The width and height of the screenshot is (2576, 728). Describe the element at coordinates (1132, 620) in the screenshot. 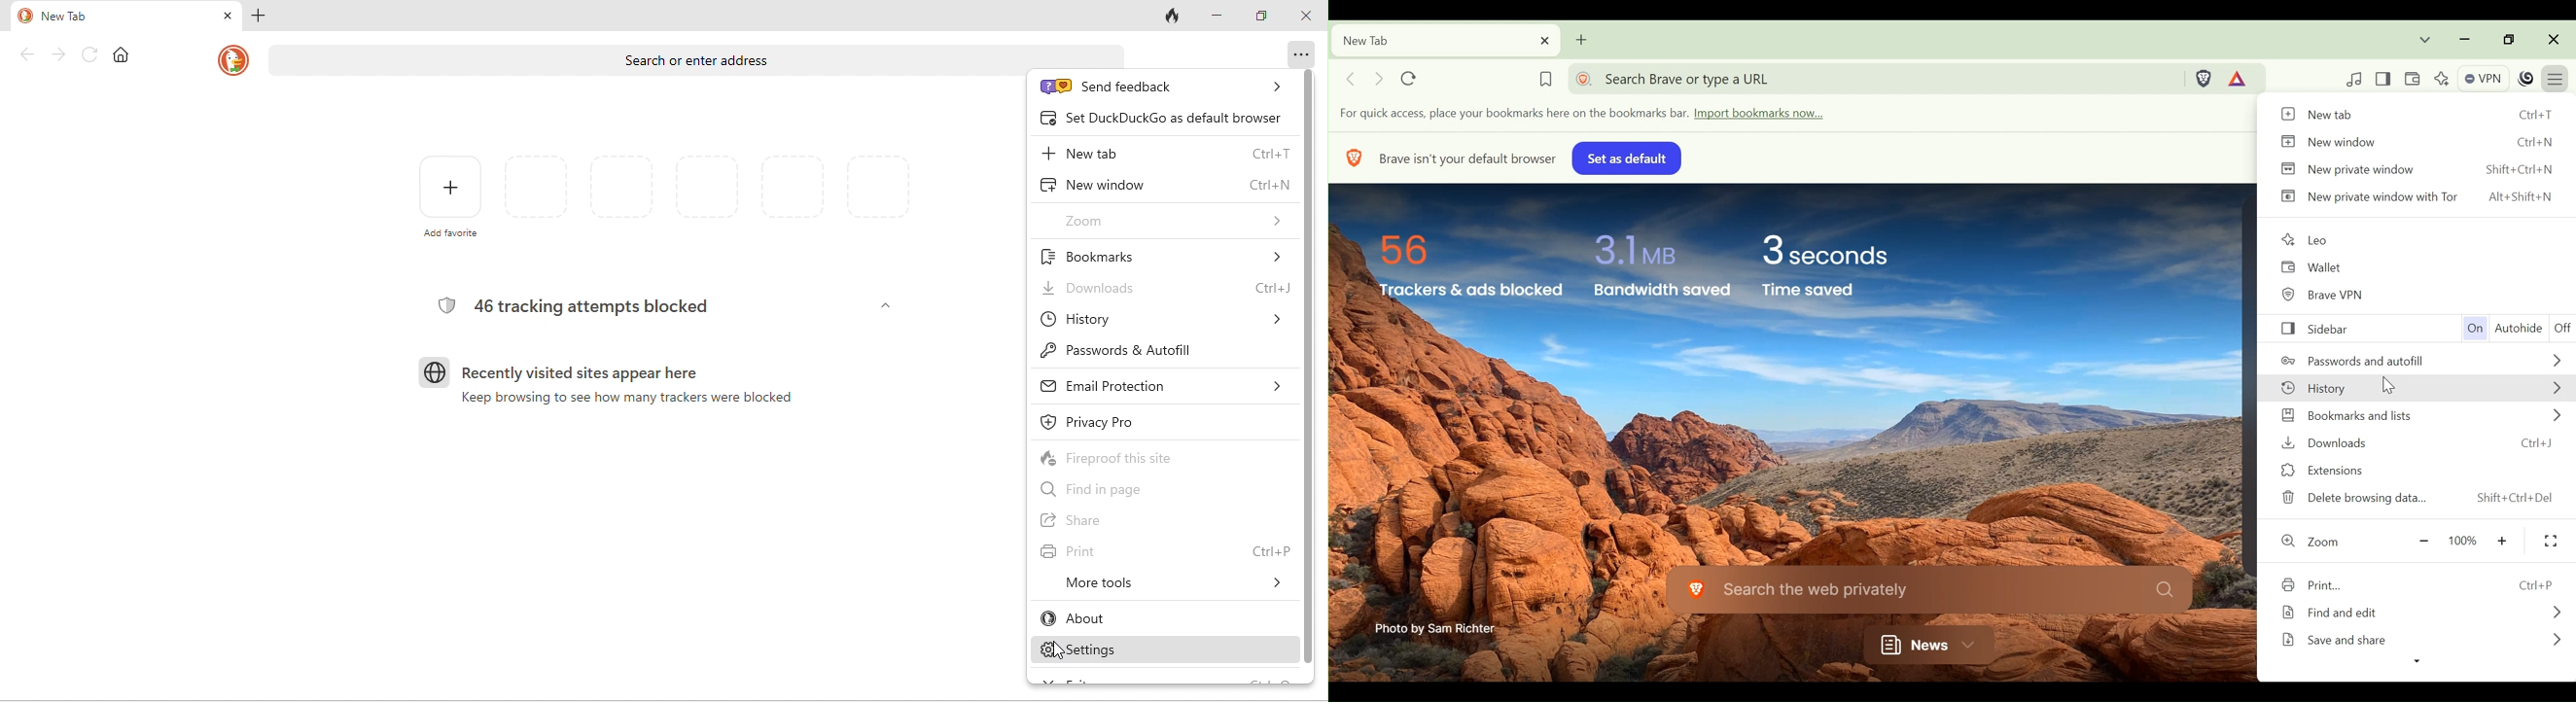

I see `about` at that location.